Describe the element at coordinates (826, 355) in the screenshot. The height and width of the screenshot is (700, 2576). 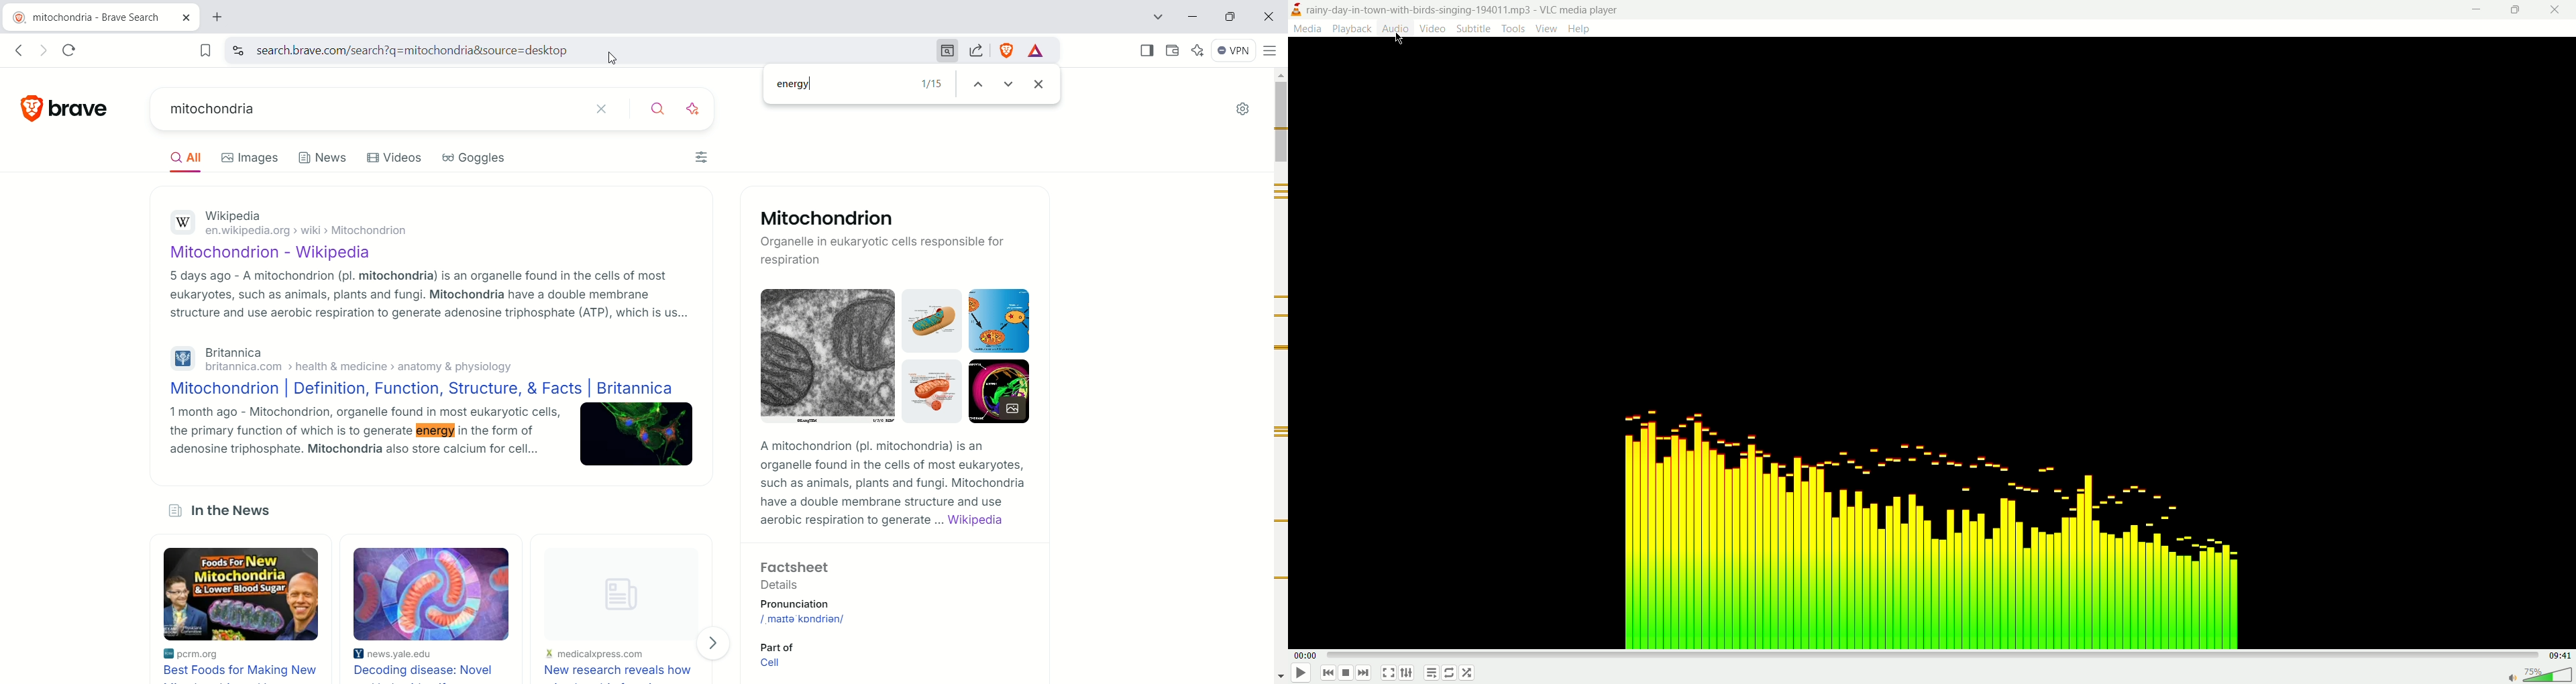
I see `Image` at that location.